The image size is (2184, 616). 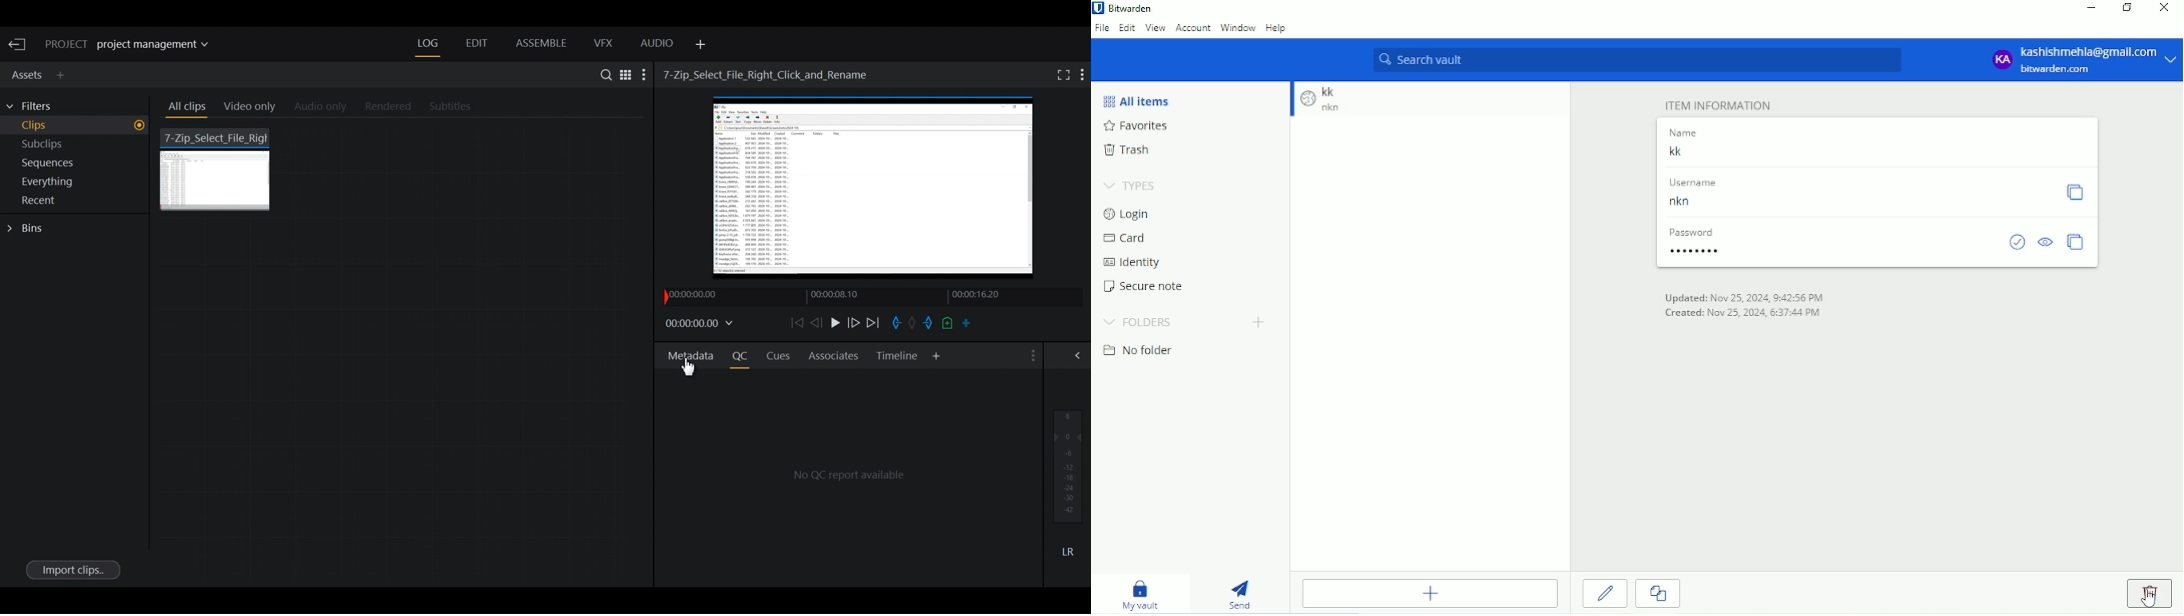 What do you see at coordinates (72, 569) in the screenshot?
I see `Import clips` at bounding box center [72, 569].